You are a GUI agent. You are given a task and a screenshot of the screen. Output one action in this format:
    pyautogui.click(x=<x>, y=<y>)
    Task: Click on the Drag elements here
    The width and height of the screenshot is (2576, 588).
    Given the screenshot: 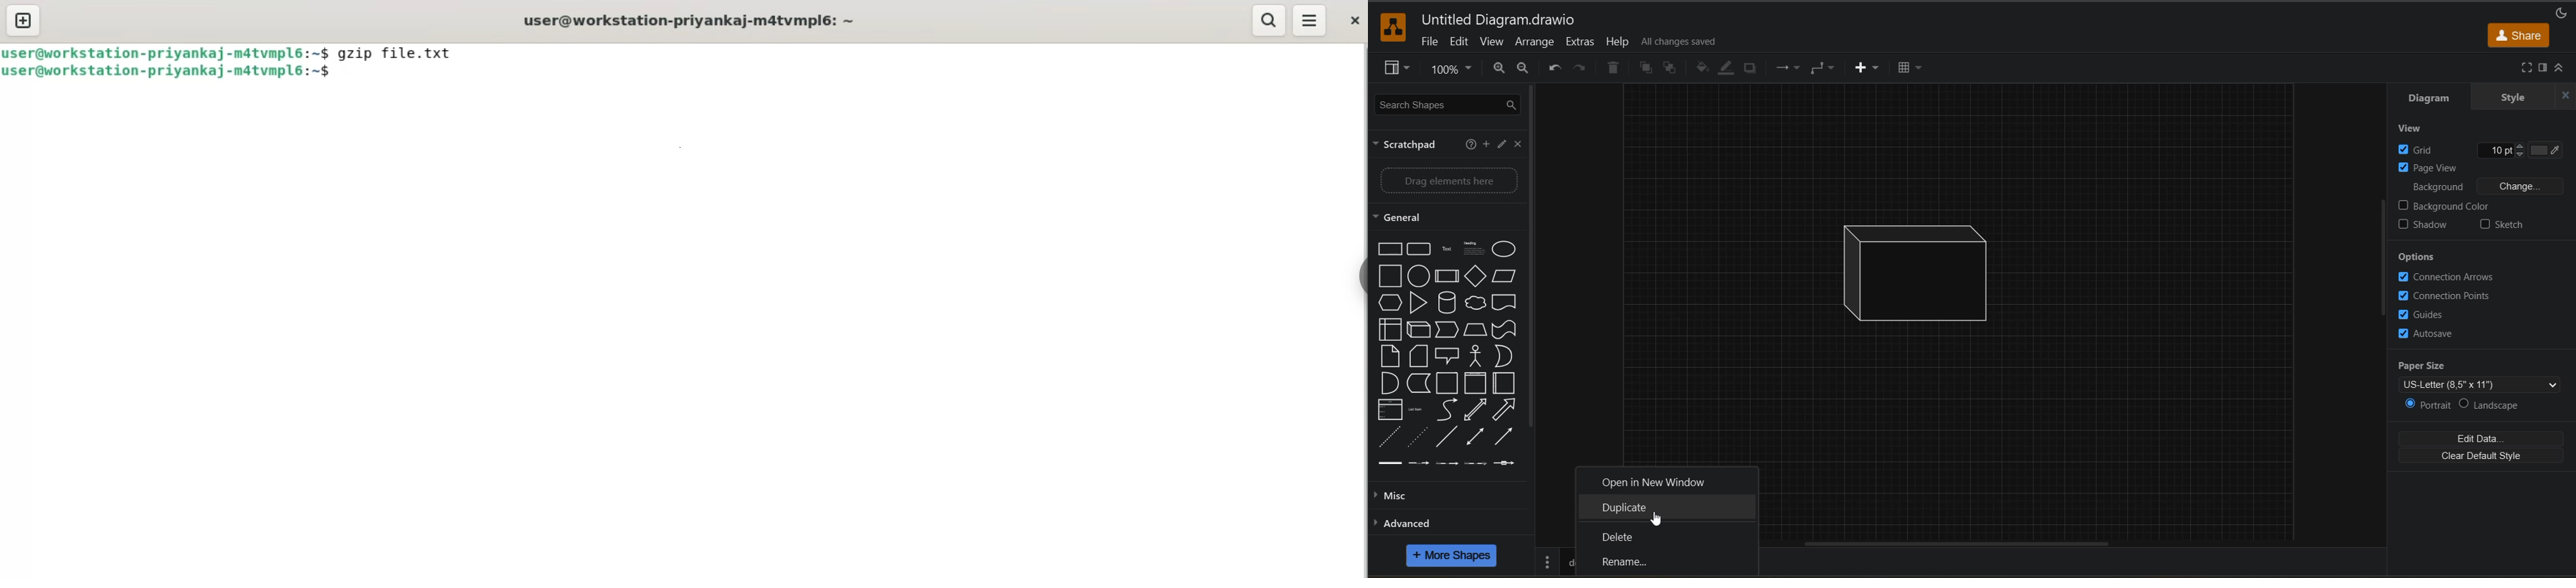 What is the action you would take?
    pyautogui.click(x=1450, y=182)
    